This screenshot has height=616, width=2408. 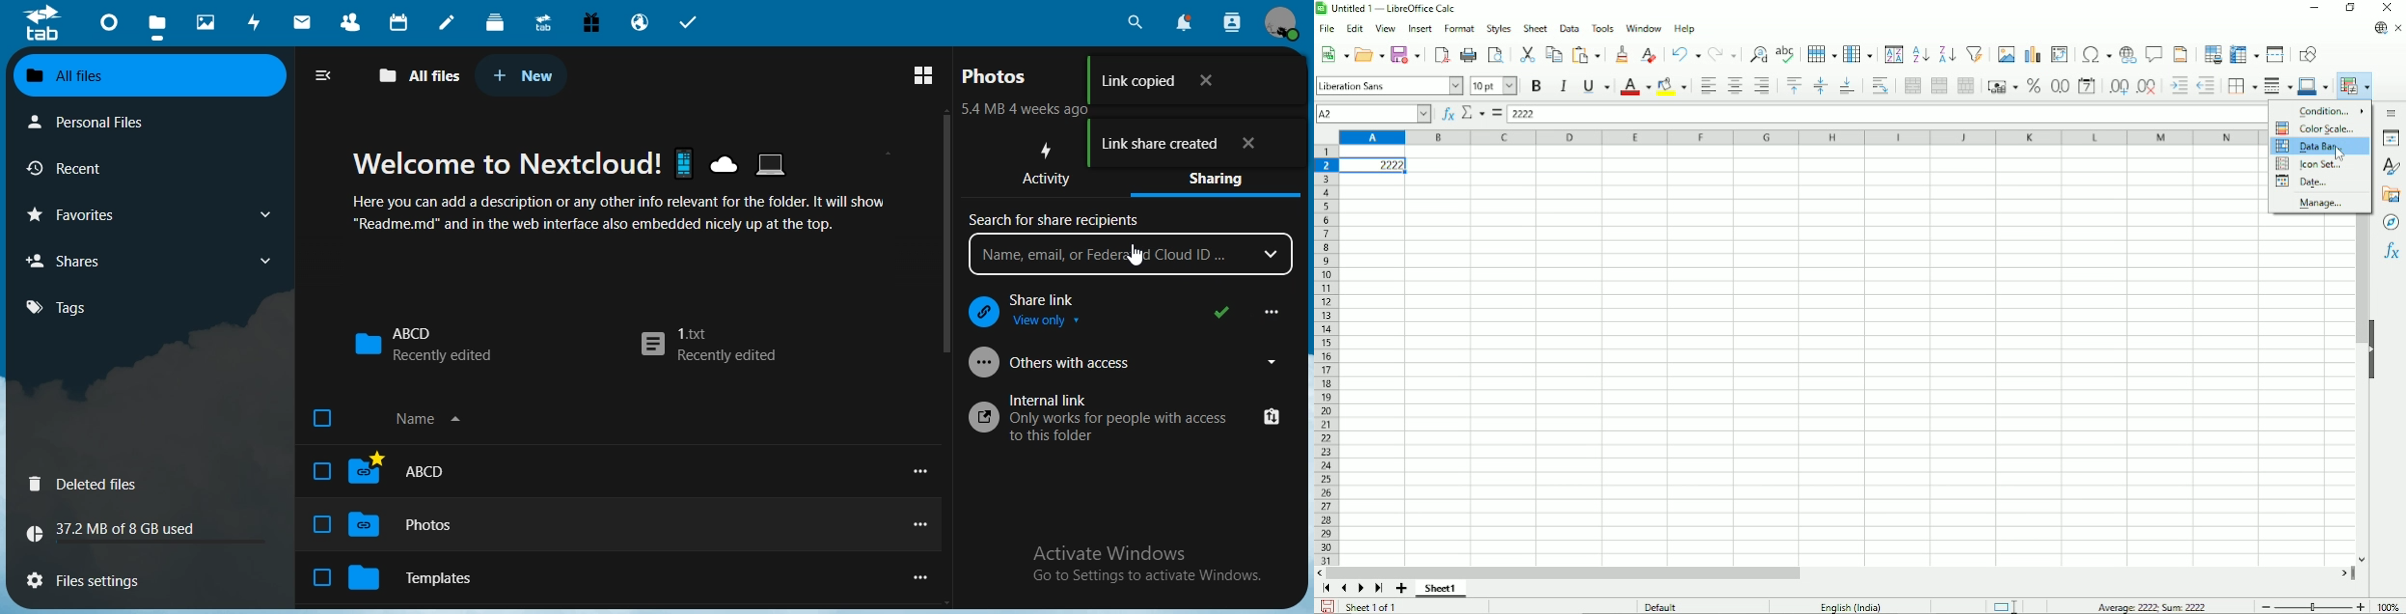 I want to click on , so click(x=1135, y=254).